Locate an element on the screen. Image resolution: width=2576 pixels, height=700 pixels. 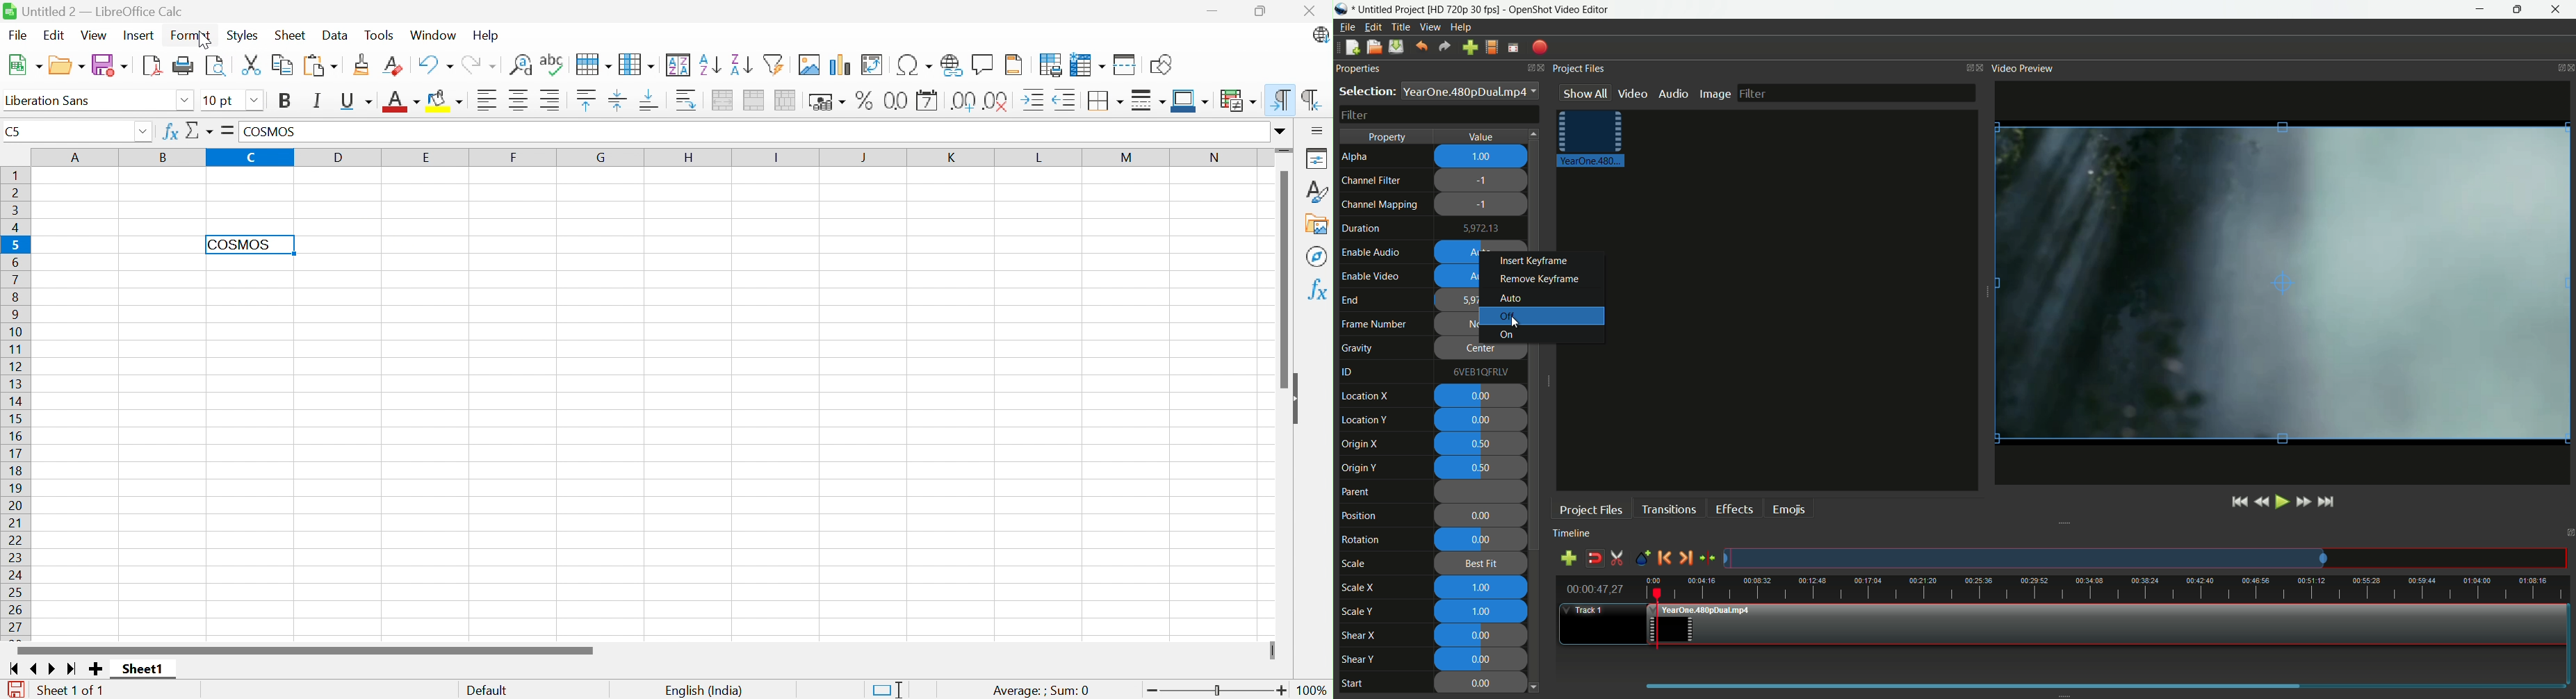
Align Left is located at coordinates (487, 101).